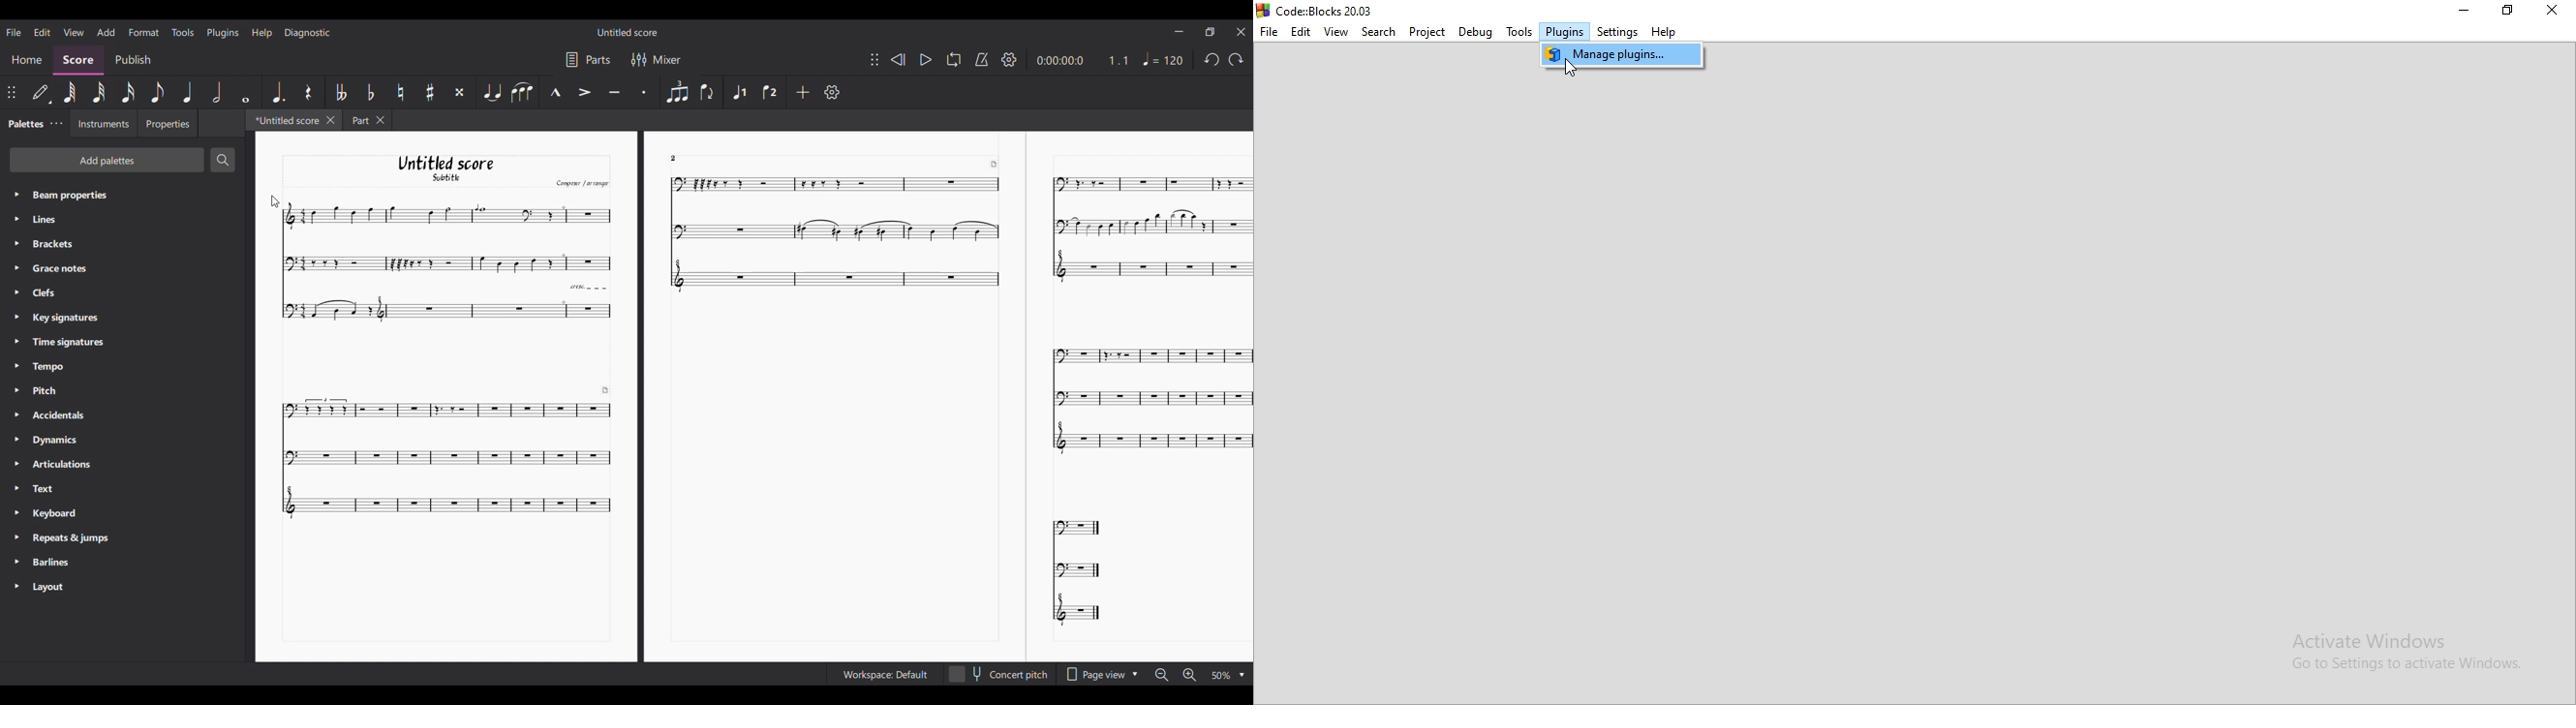 Image resolution: width=2576 pixels, height=728 pixels. What do you see at coordinates (450, 263) in the screenshot?
I see `` at bounding box center [450, 263].